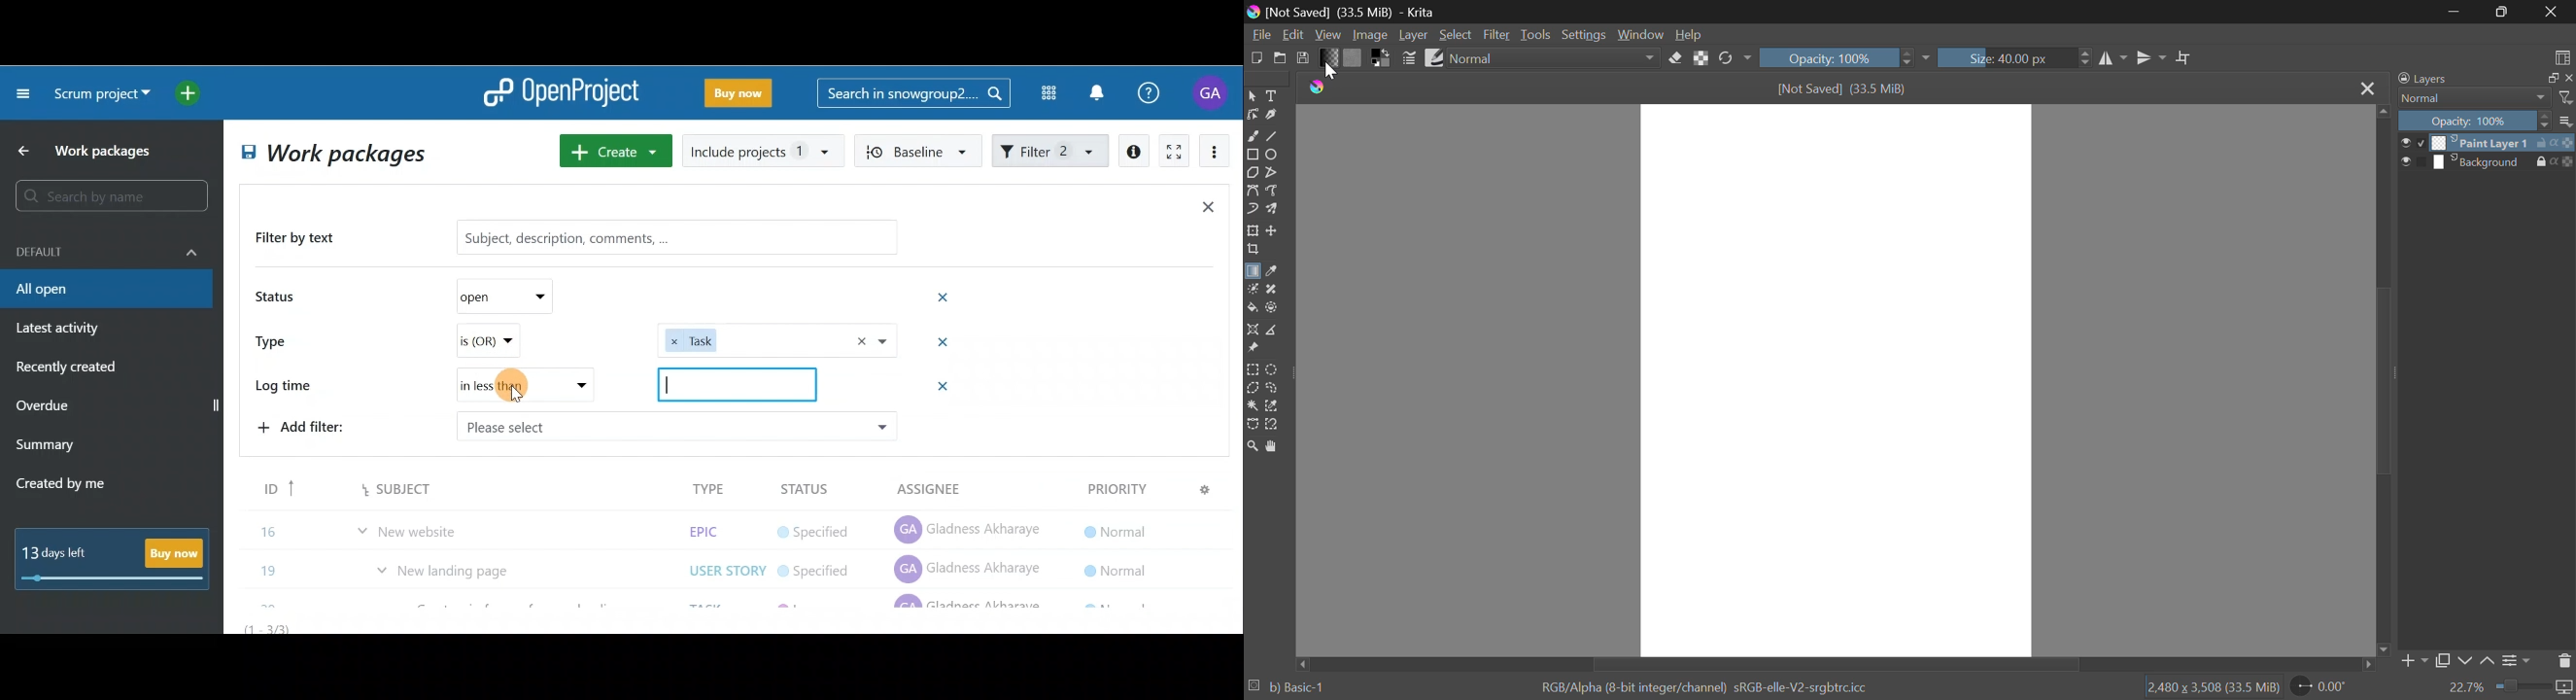 Image resolution: width=2576 pixels, height=700 pixels. What do you see at coordinates (115, 195) in the screenshot?
I see `Search bar` at bounding box center [115, 195].